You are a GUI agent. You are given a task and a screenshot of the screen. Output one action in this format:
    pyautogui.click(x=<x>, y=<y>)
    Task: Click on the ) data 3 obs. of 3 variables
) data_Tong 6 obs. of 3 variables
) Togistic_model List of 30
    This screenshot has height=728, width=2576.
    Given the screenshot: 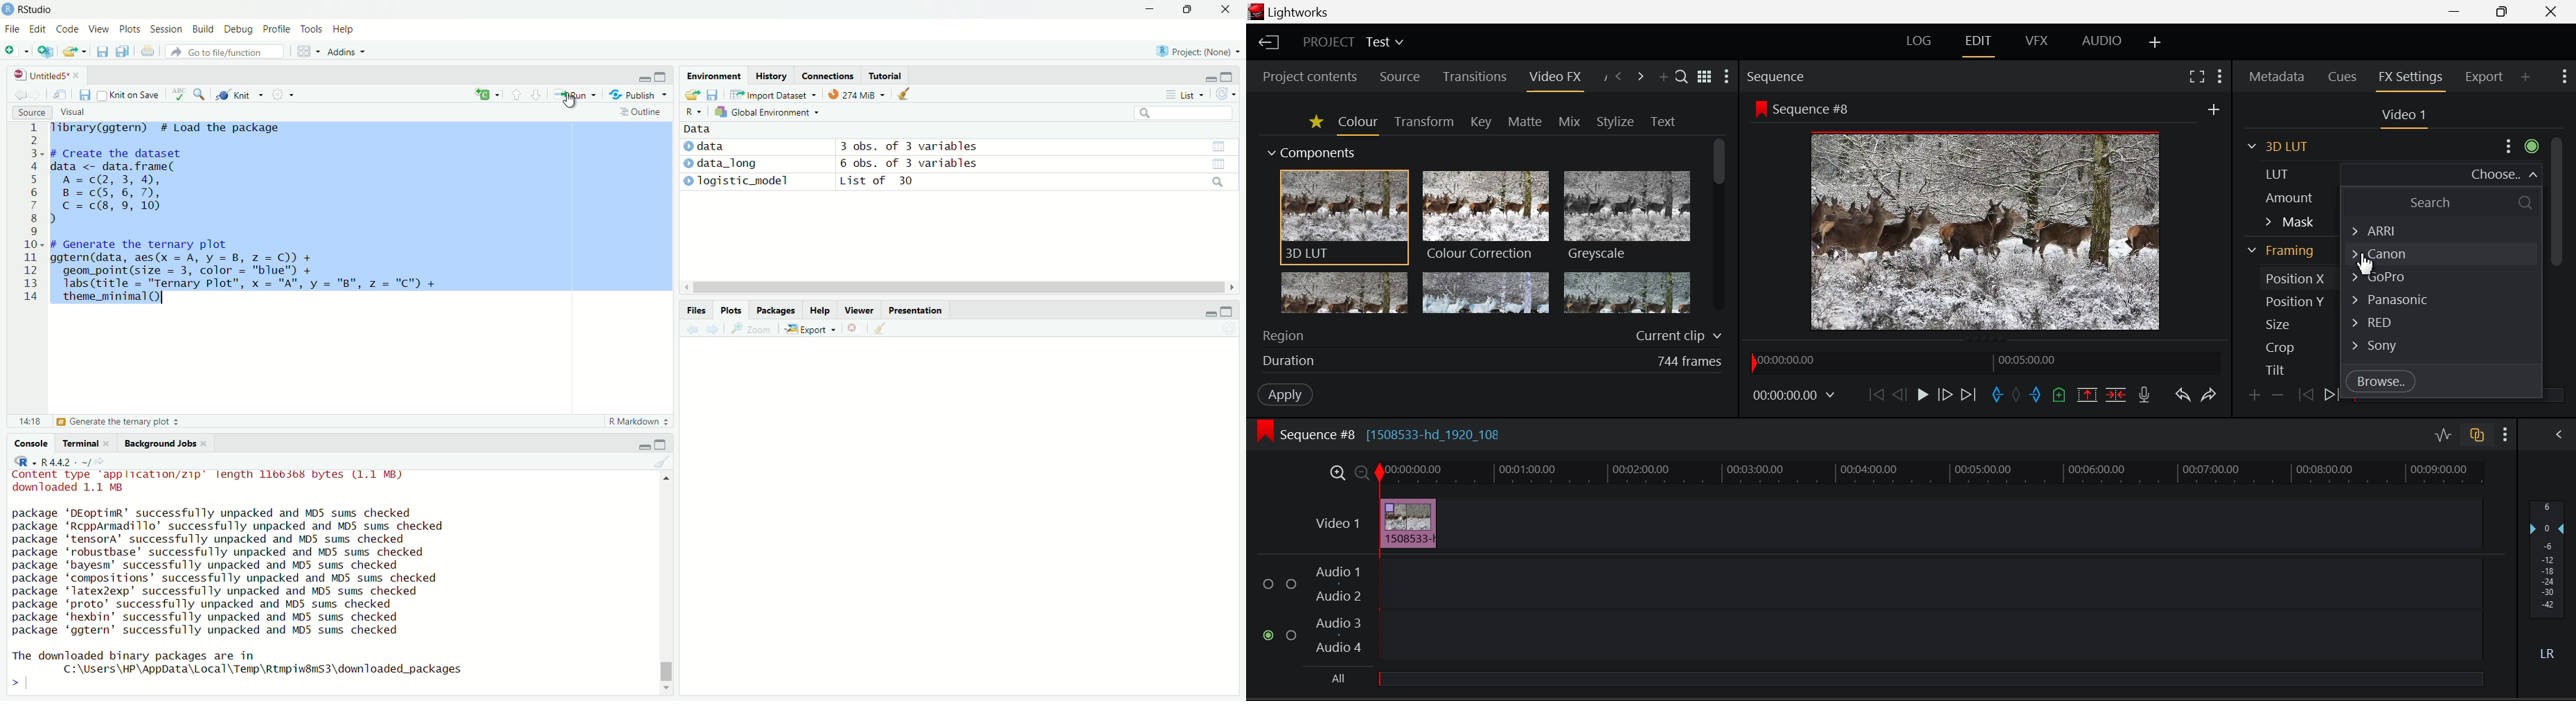 What is the action you would take?
    pyautogui.click(x=879, y=167)
    